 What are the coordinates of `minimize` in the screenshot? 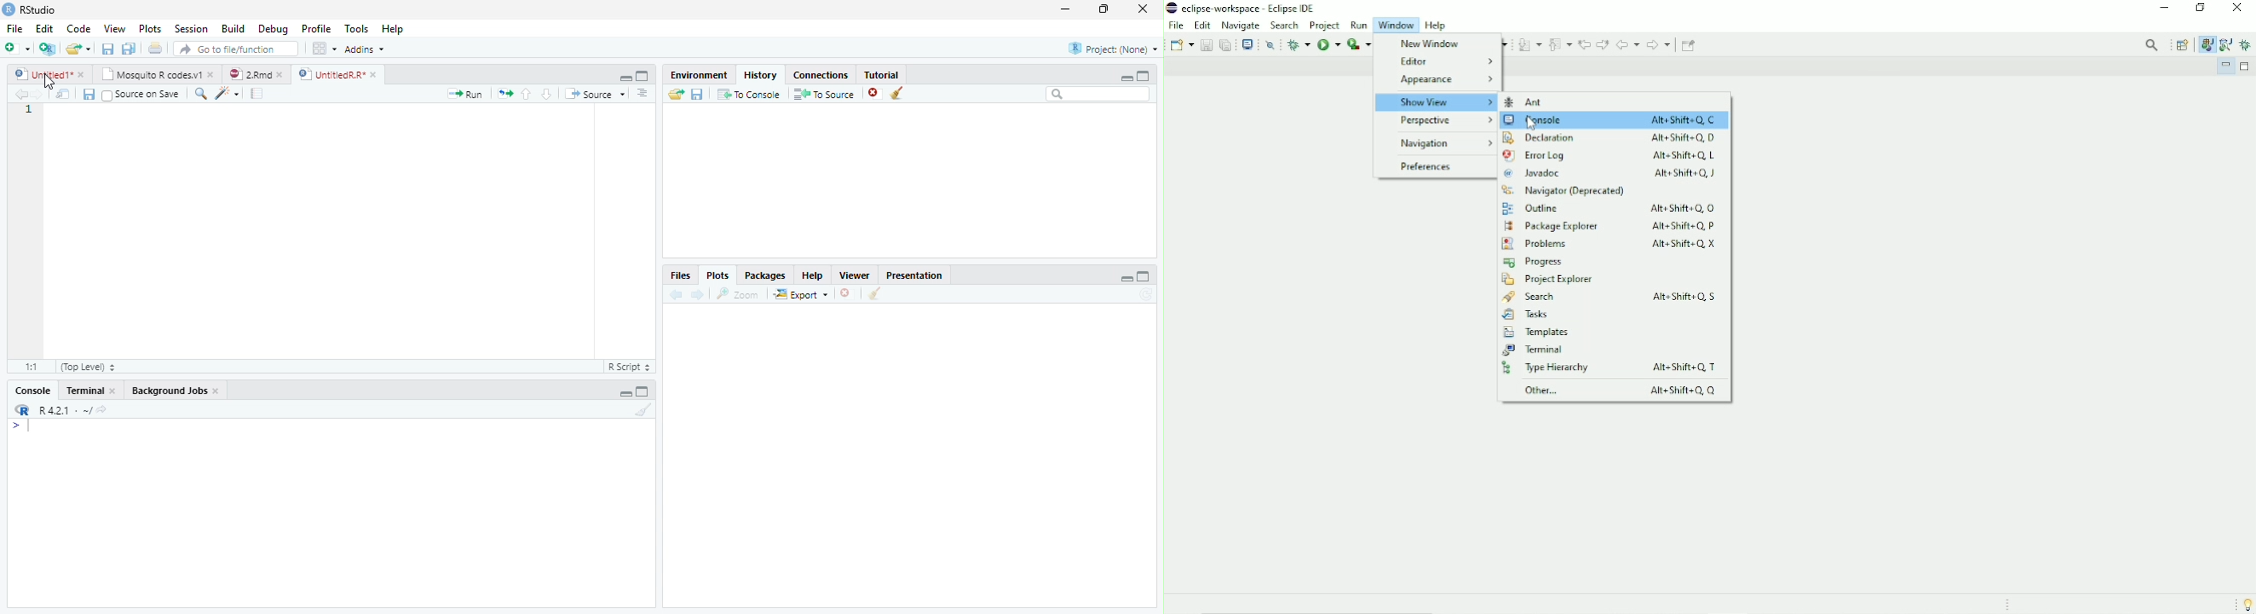 It's located at (1066, 9).